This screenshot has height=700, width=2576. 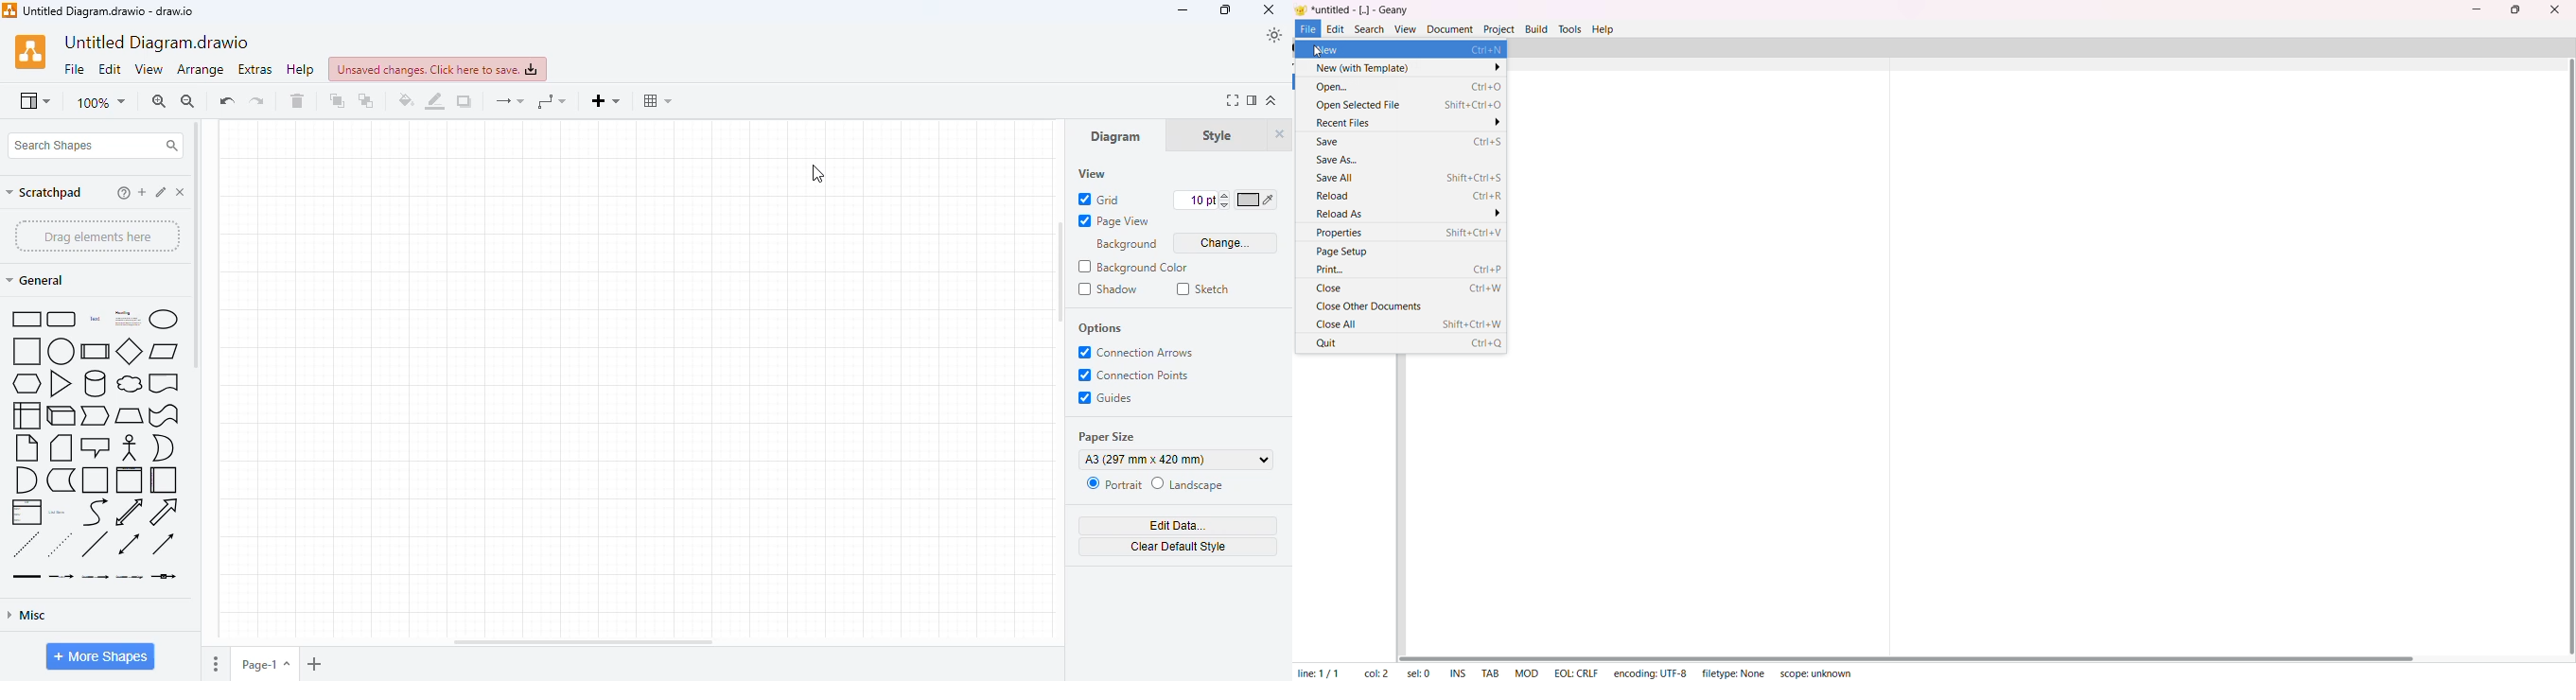 What do you see at coordinates (110, 69) in the screenshot?
I see `edit` at bounding box center [110, 69].